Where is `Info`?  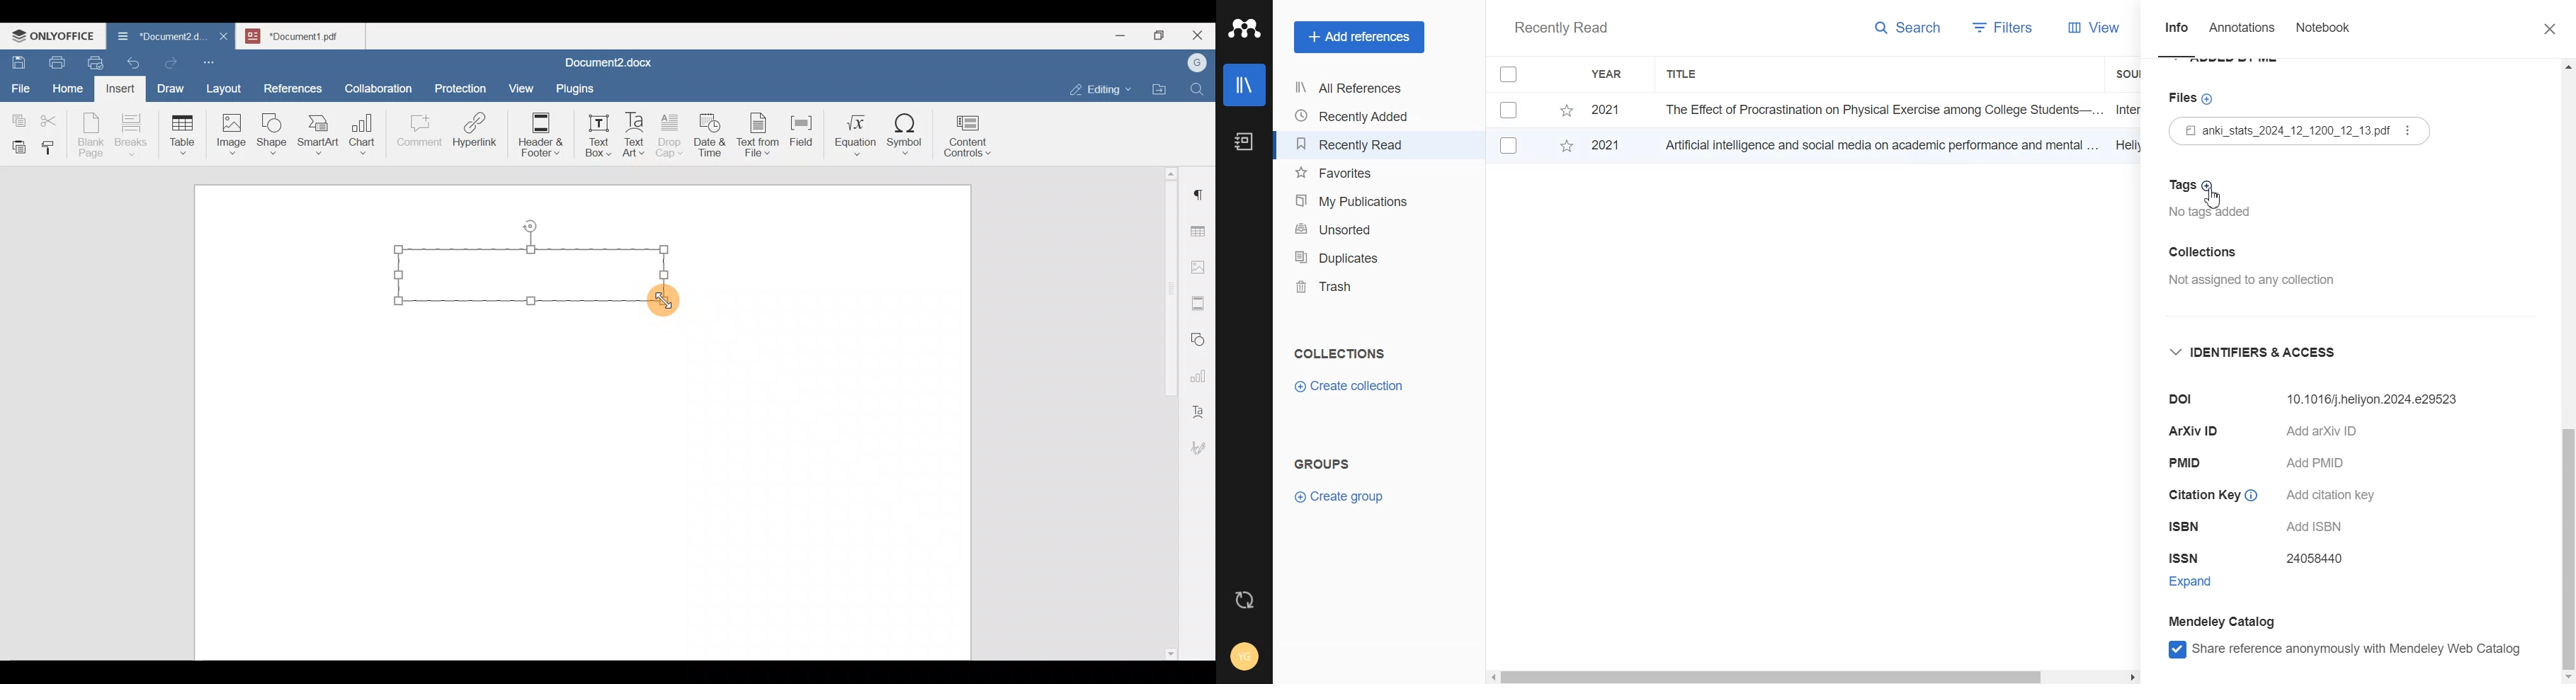 Info is located at coordinates (2177, 32).